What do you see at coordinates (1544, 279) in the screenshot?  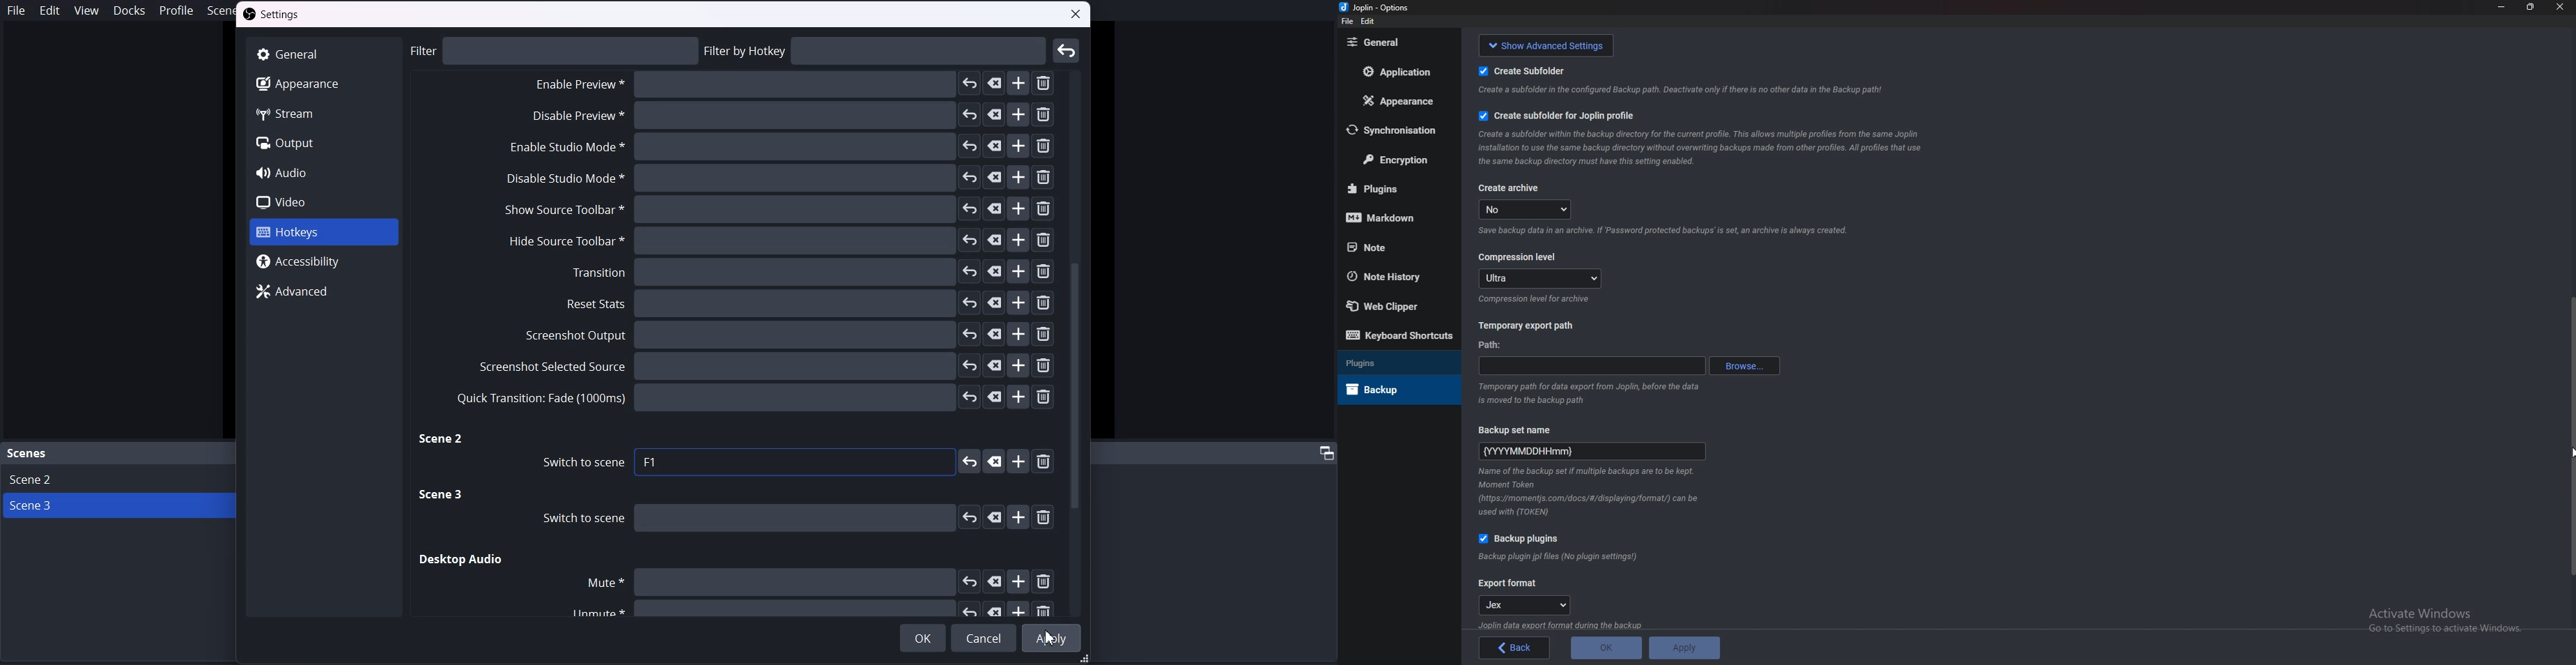 I see `Ultra` at bounding box center [1544, 279].